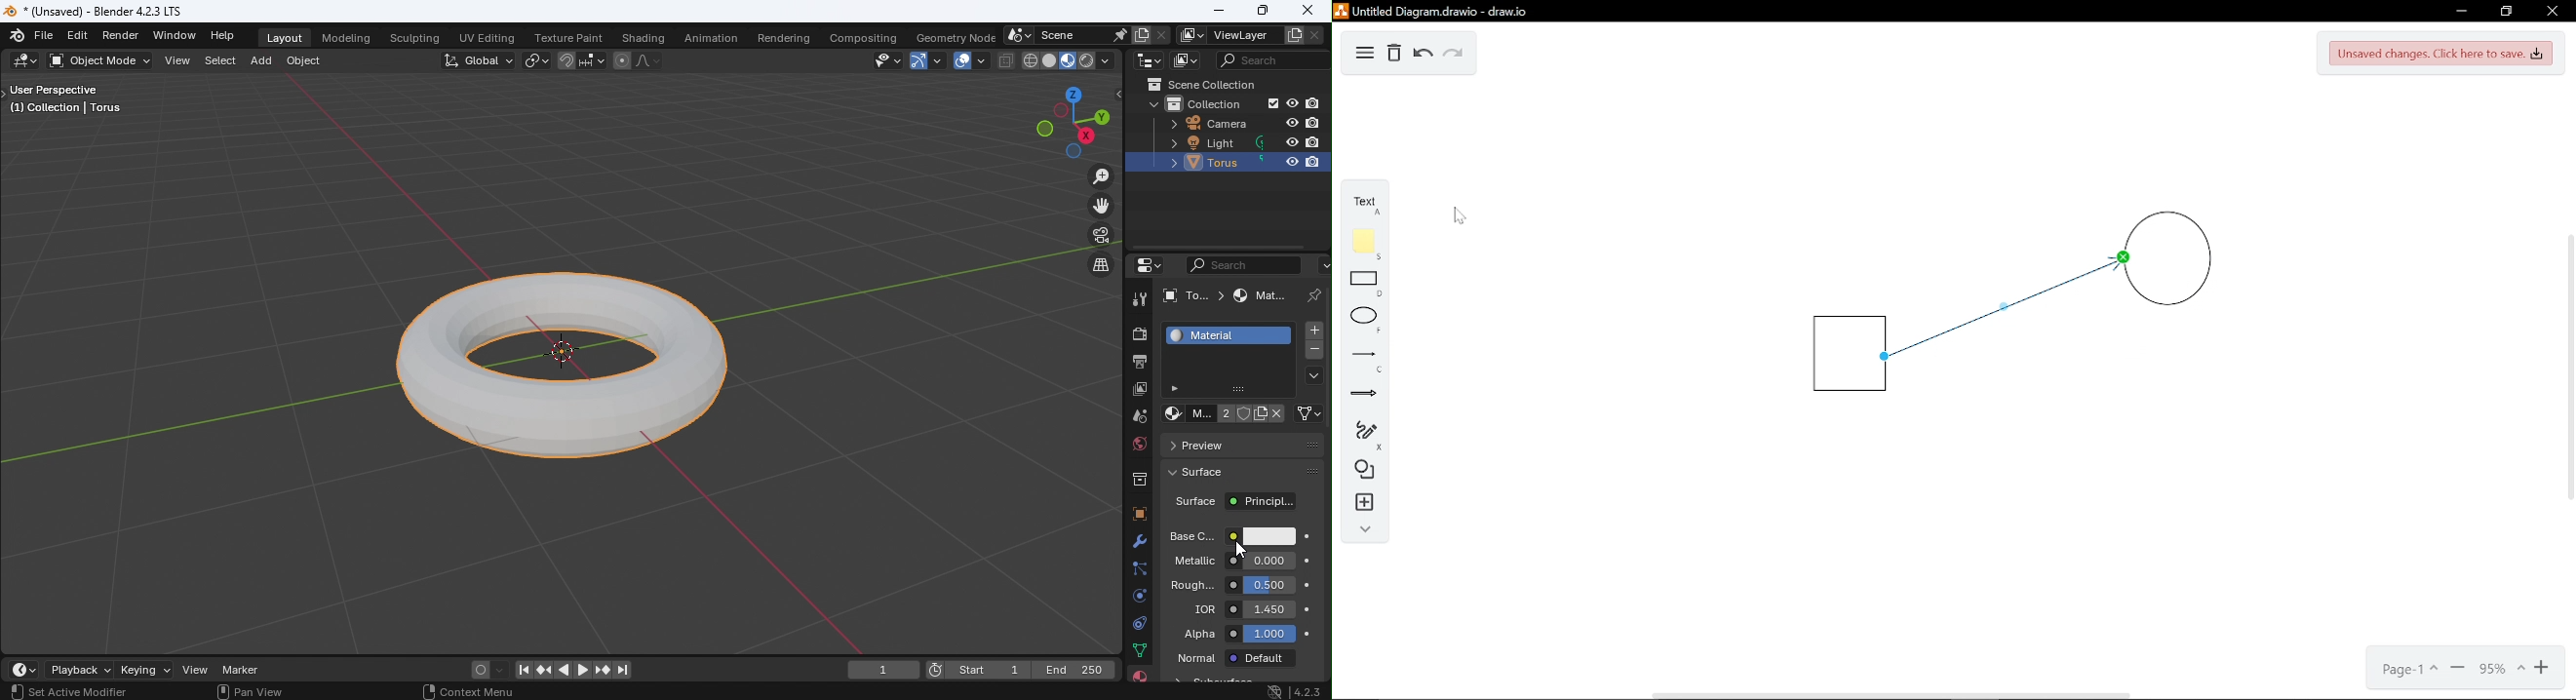  What do you see at coordinates (543, 671) in the screenshot?
I see `Jump to previous/next keyframe` at bounding box center [543, 671].